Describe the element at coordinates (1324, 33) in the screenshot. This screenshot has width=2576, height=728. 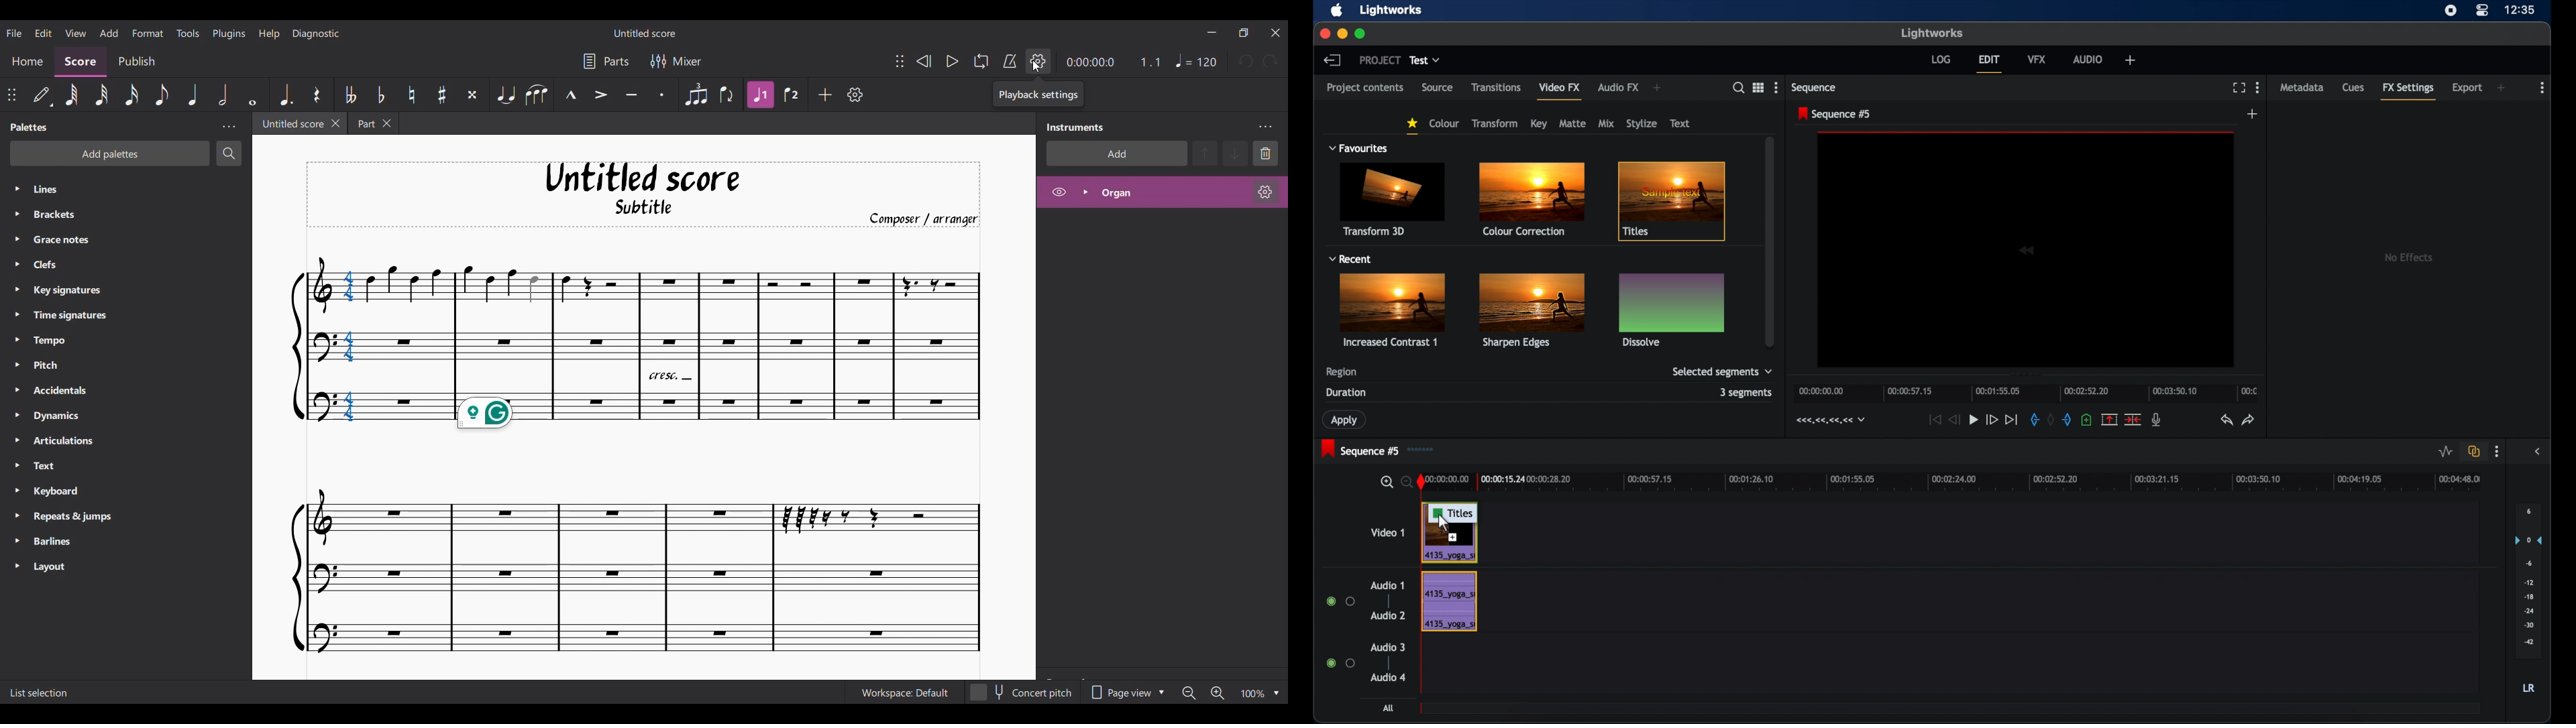
I see `close` at that location.